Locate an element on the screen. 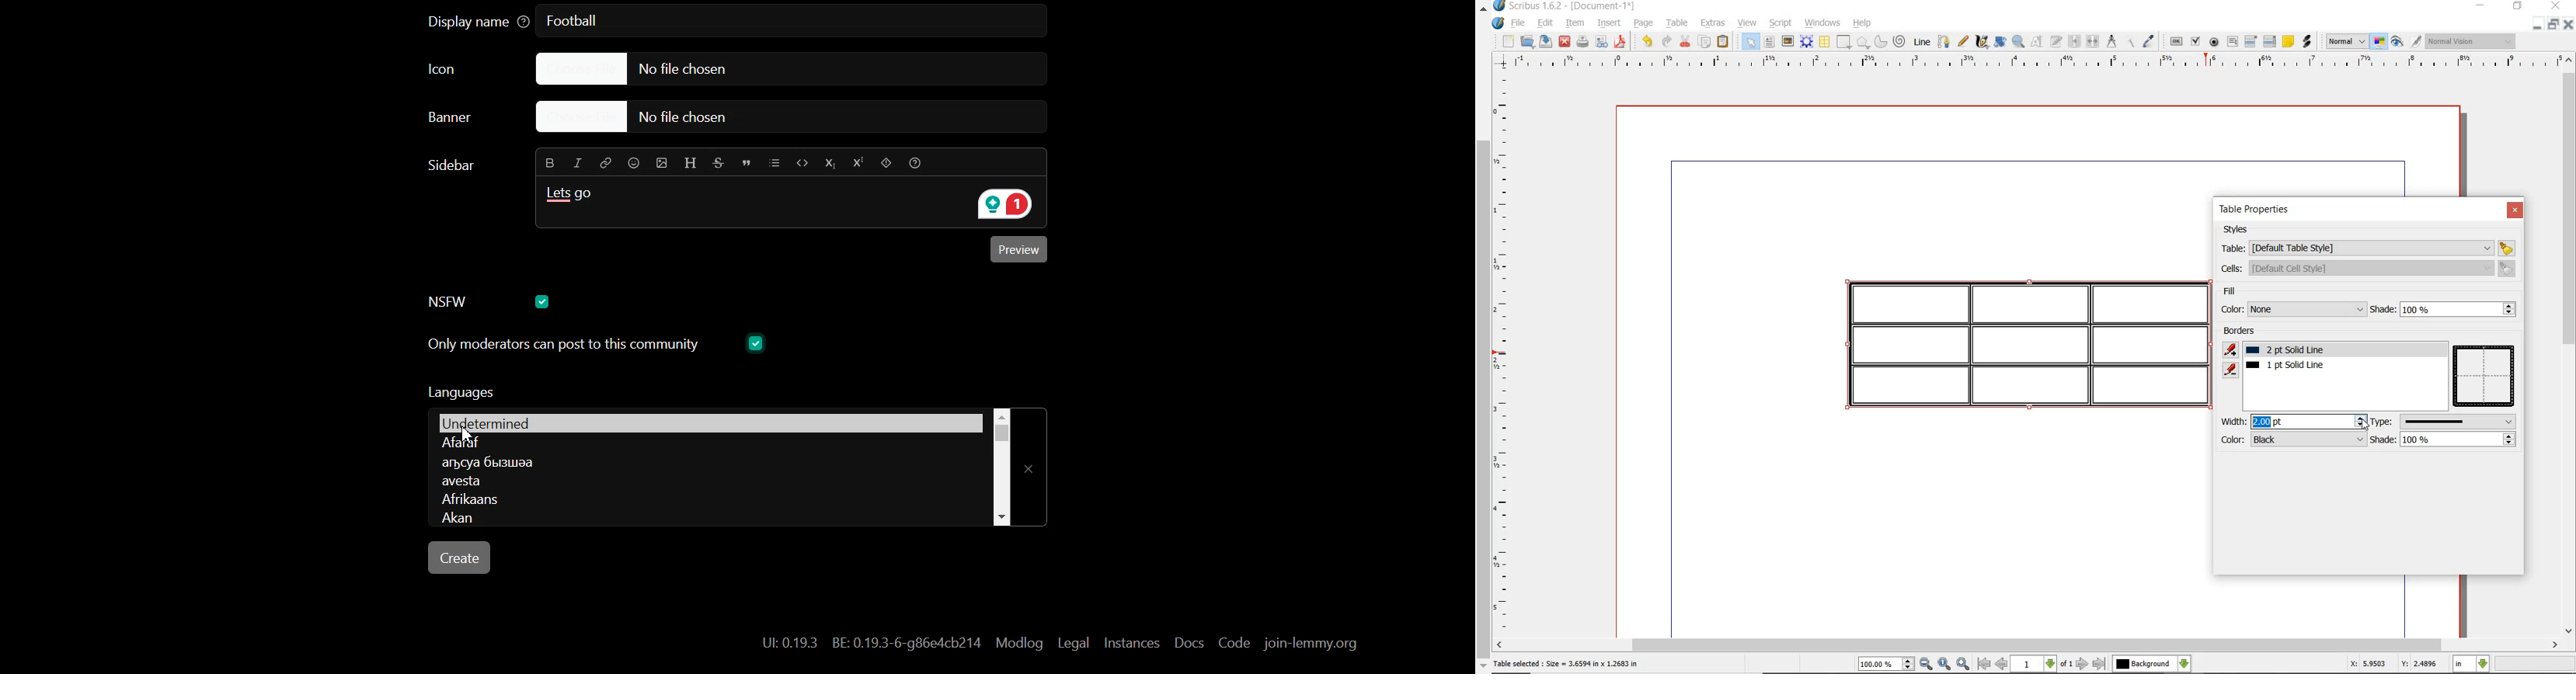  add border is located at coordinates (2232, 349).